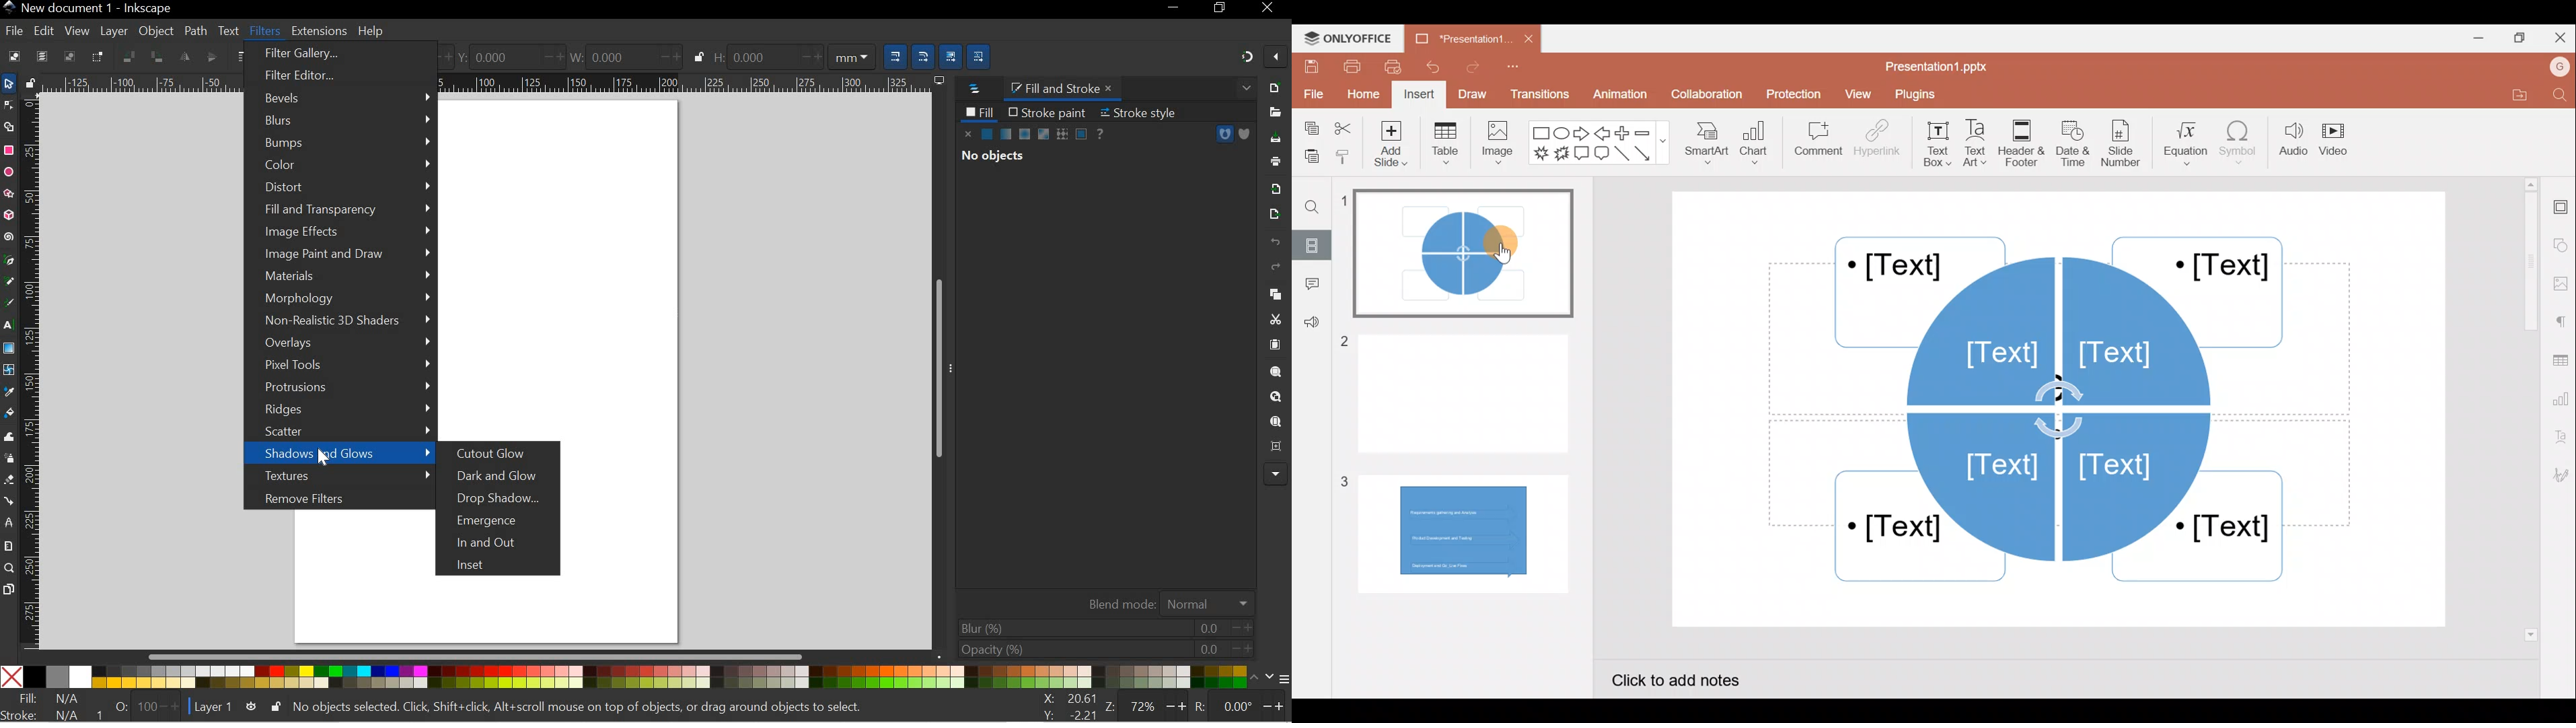  Describe the element at coordinates (2559, 475) in the screenshot. I see `Signature settings` at that location.